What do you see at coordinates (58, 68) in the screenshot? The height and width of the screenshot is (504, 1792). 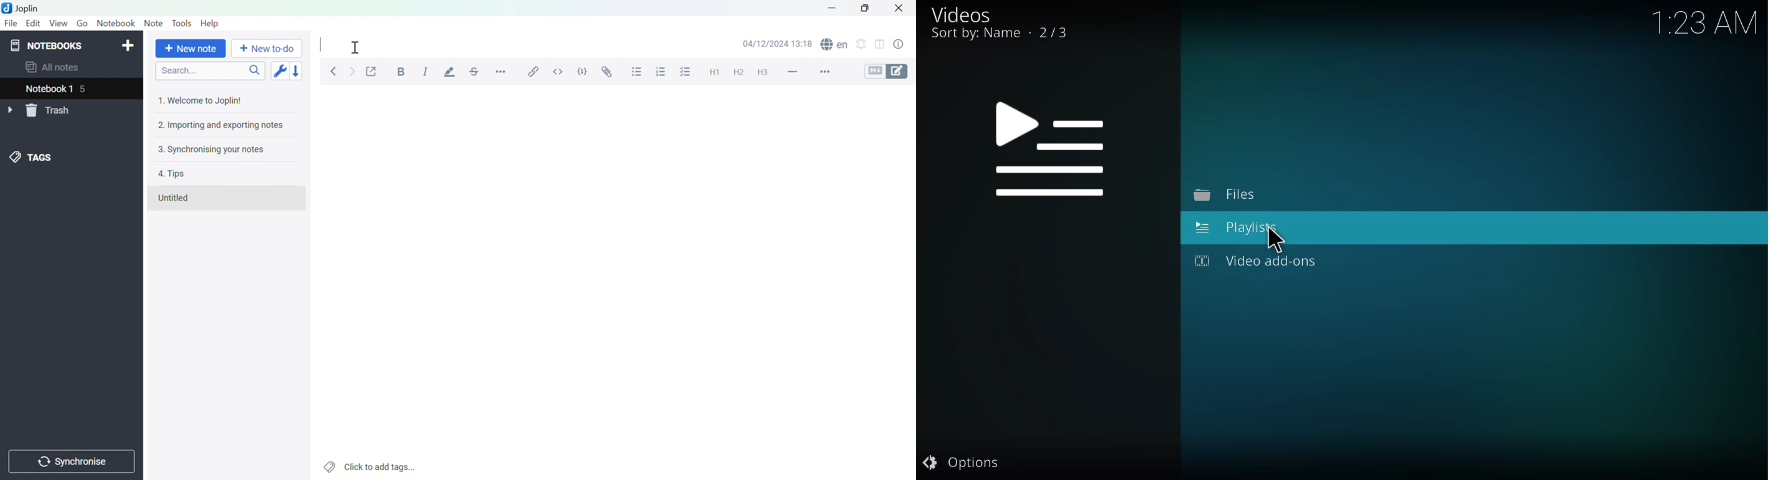 I see `aLL NOTES` at bounding box center [58, 68].